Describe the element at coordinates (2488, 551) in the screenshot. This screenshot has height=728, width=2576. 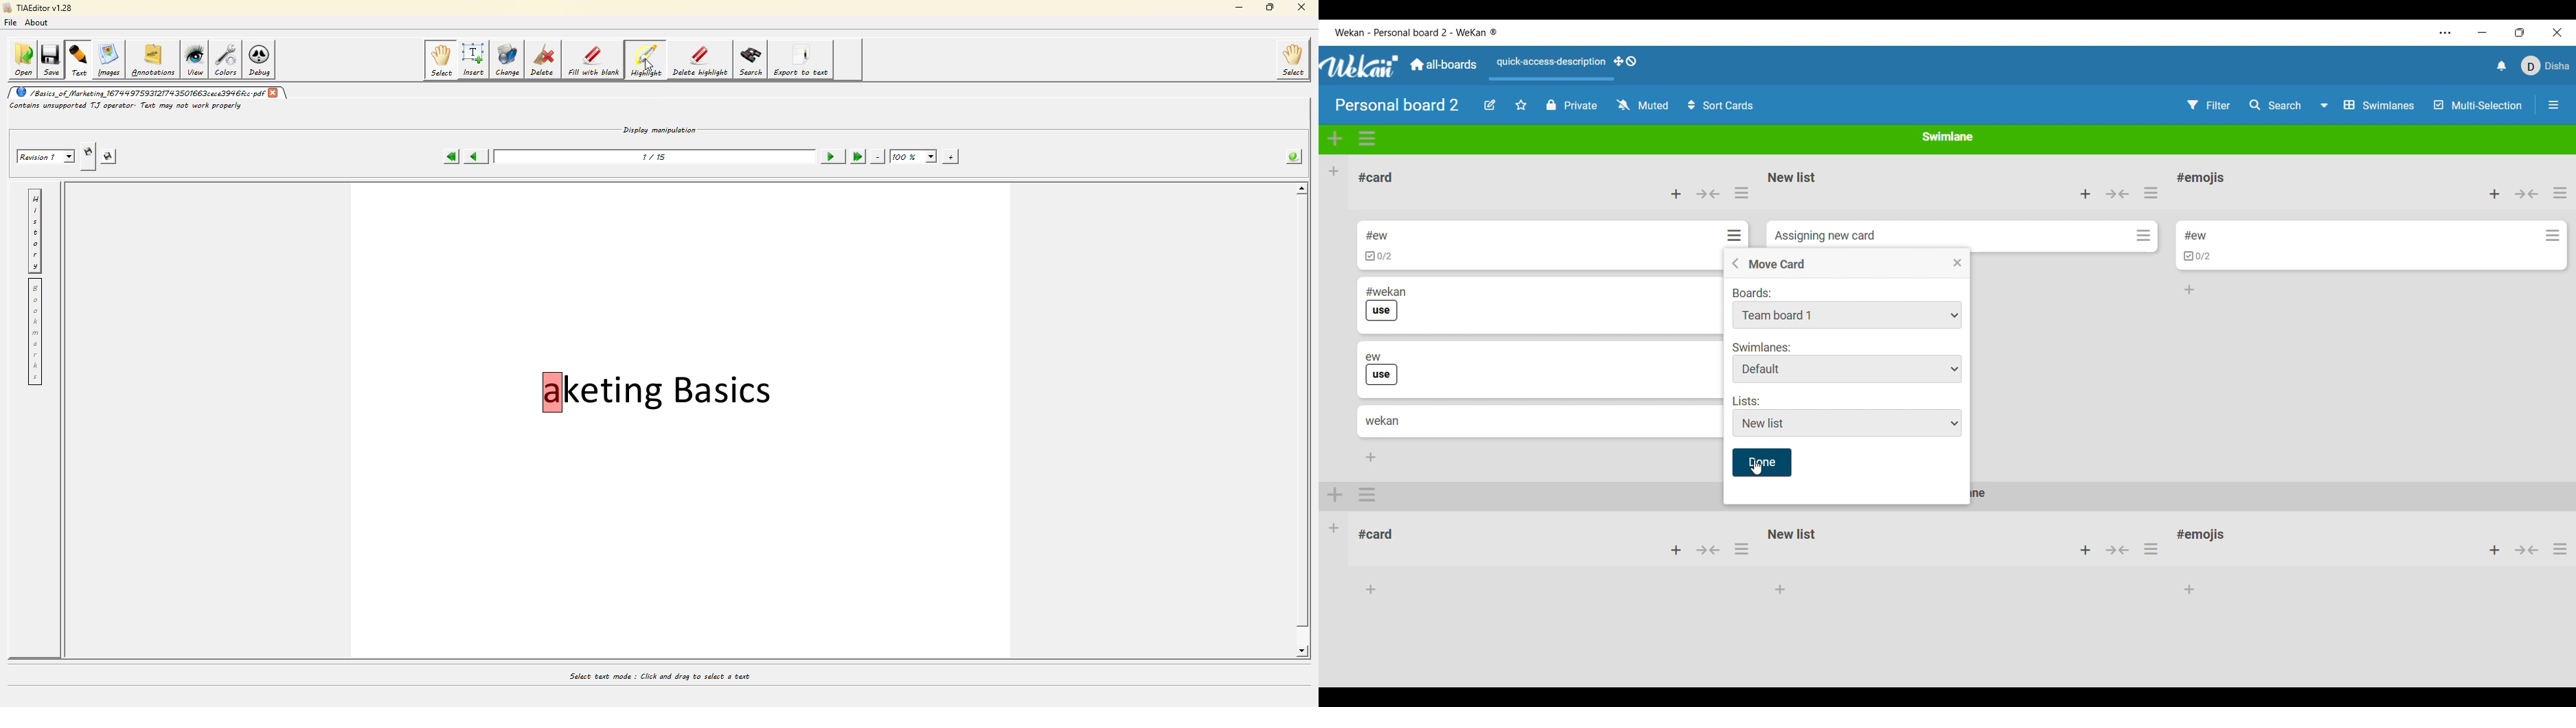
I see `add` at that location.